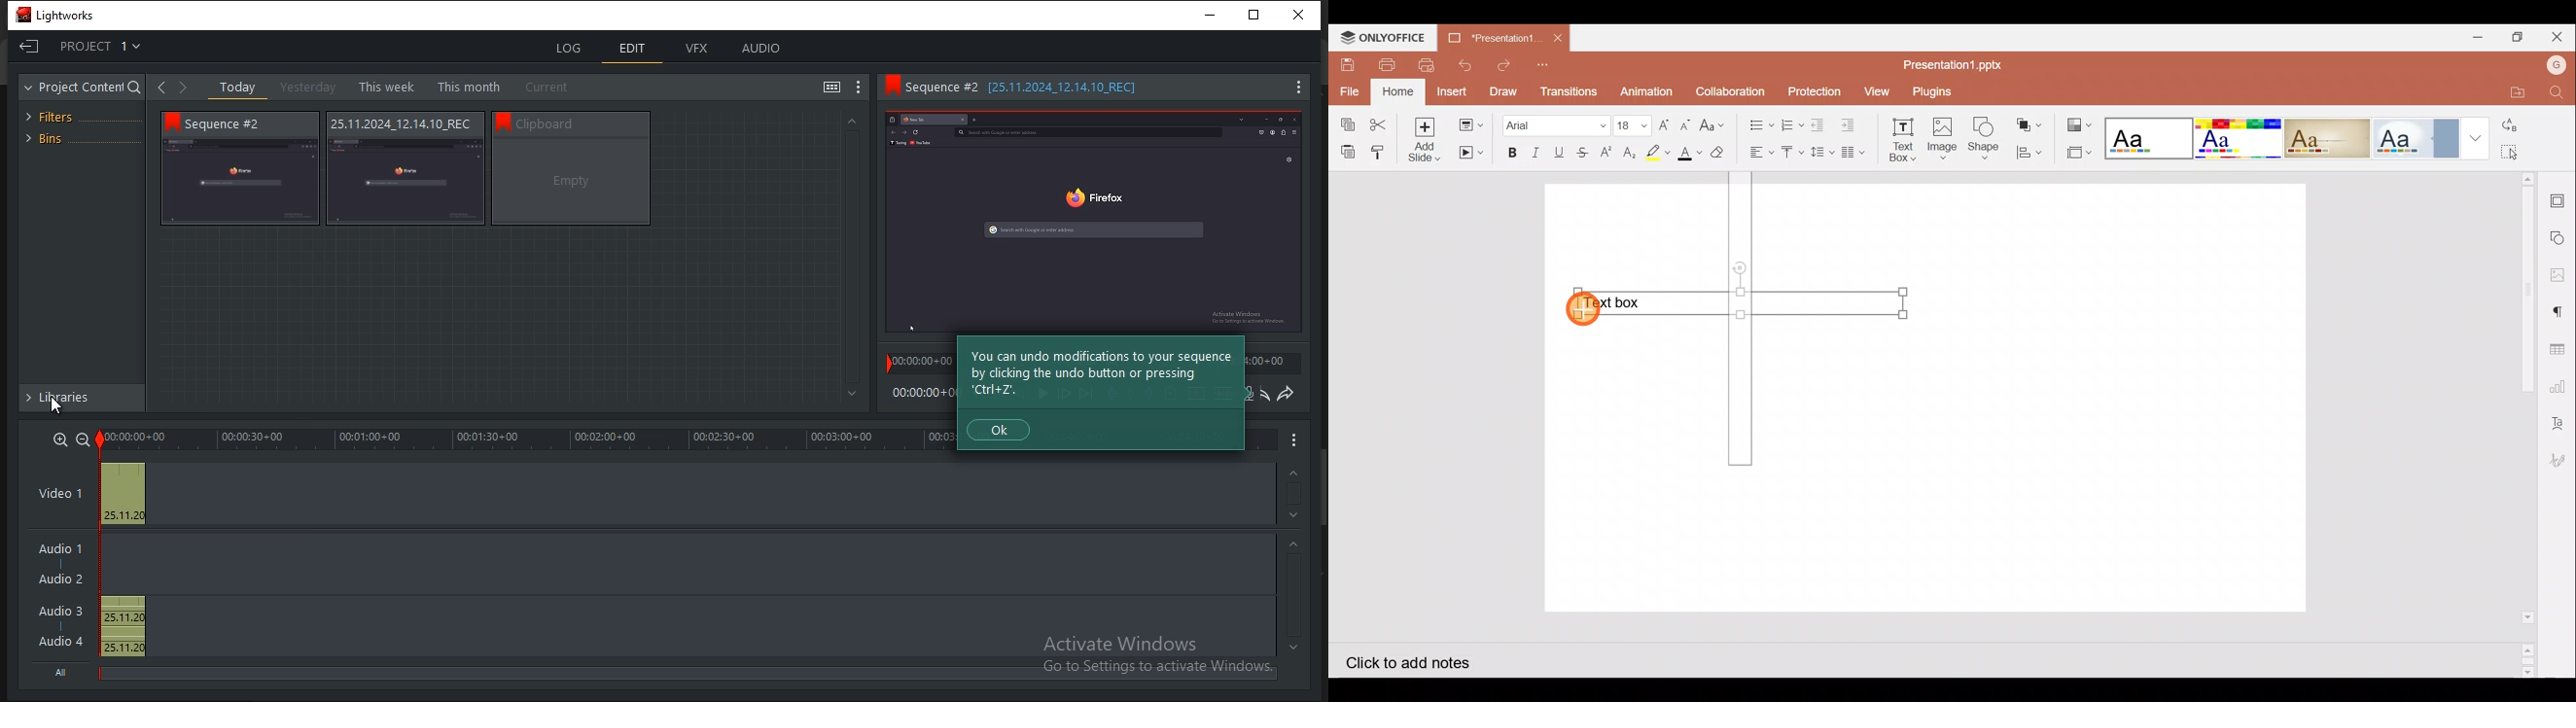  What do you see at coordinates (1259, 13) in the screenshot?
I see `Restore` at bounding box center [1259, 13].